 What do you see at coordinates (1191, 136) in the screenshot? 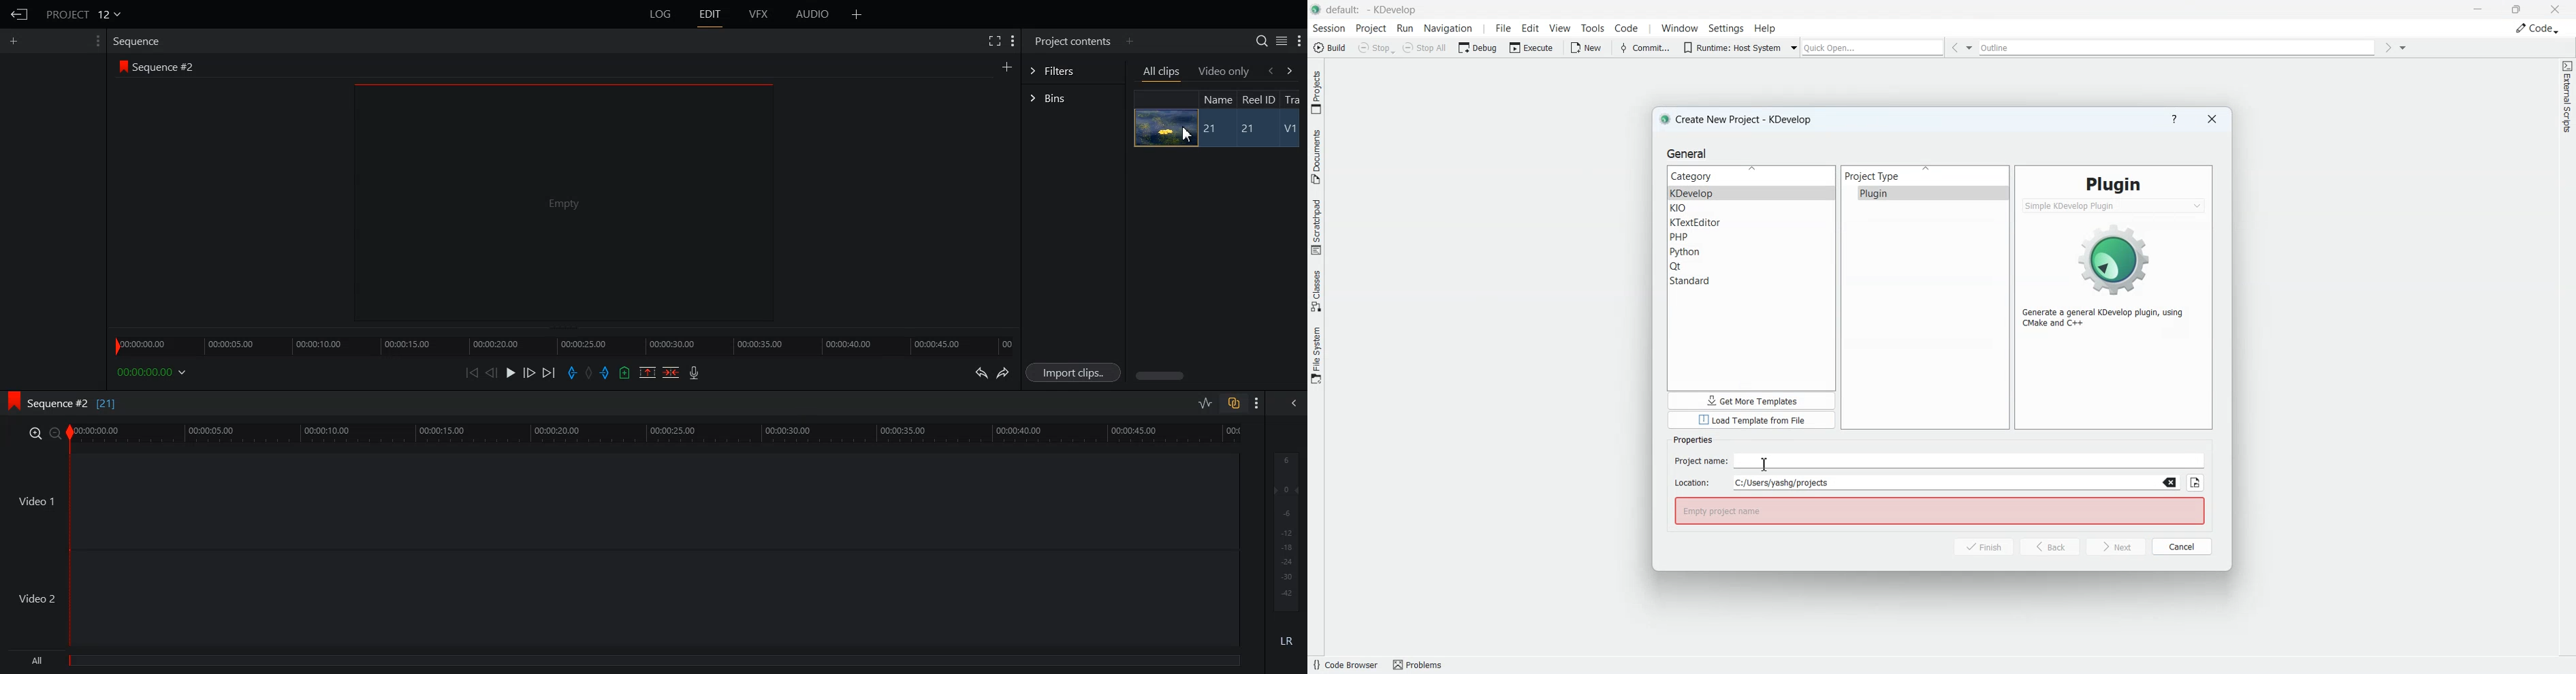
I see `Cursor` at bounding box center [1191, 136].